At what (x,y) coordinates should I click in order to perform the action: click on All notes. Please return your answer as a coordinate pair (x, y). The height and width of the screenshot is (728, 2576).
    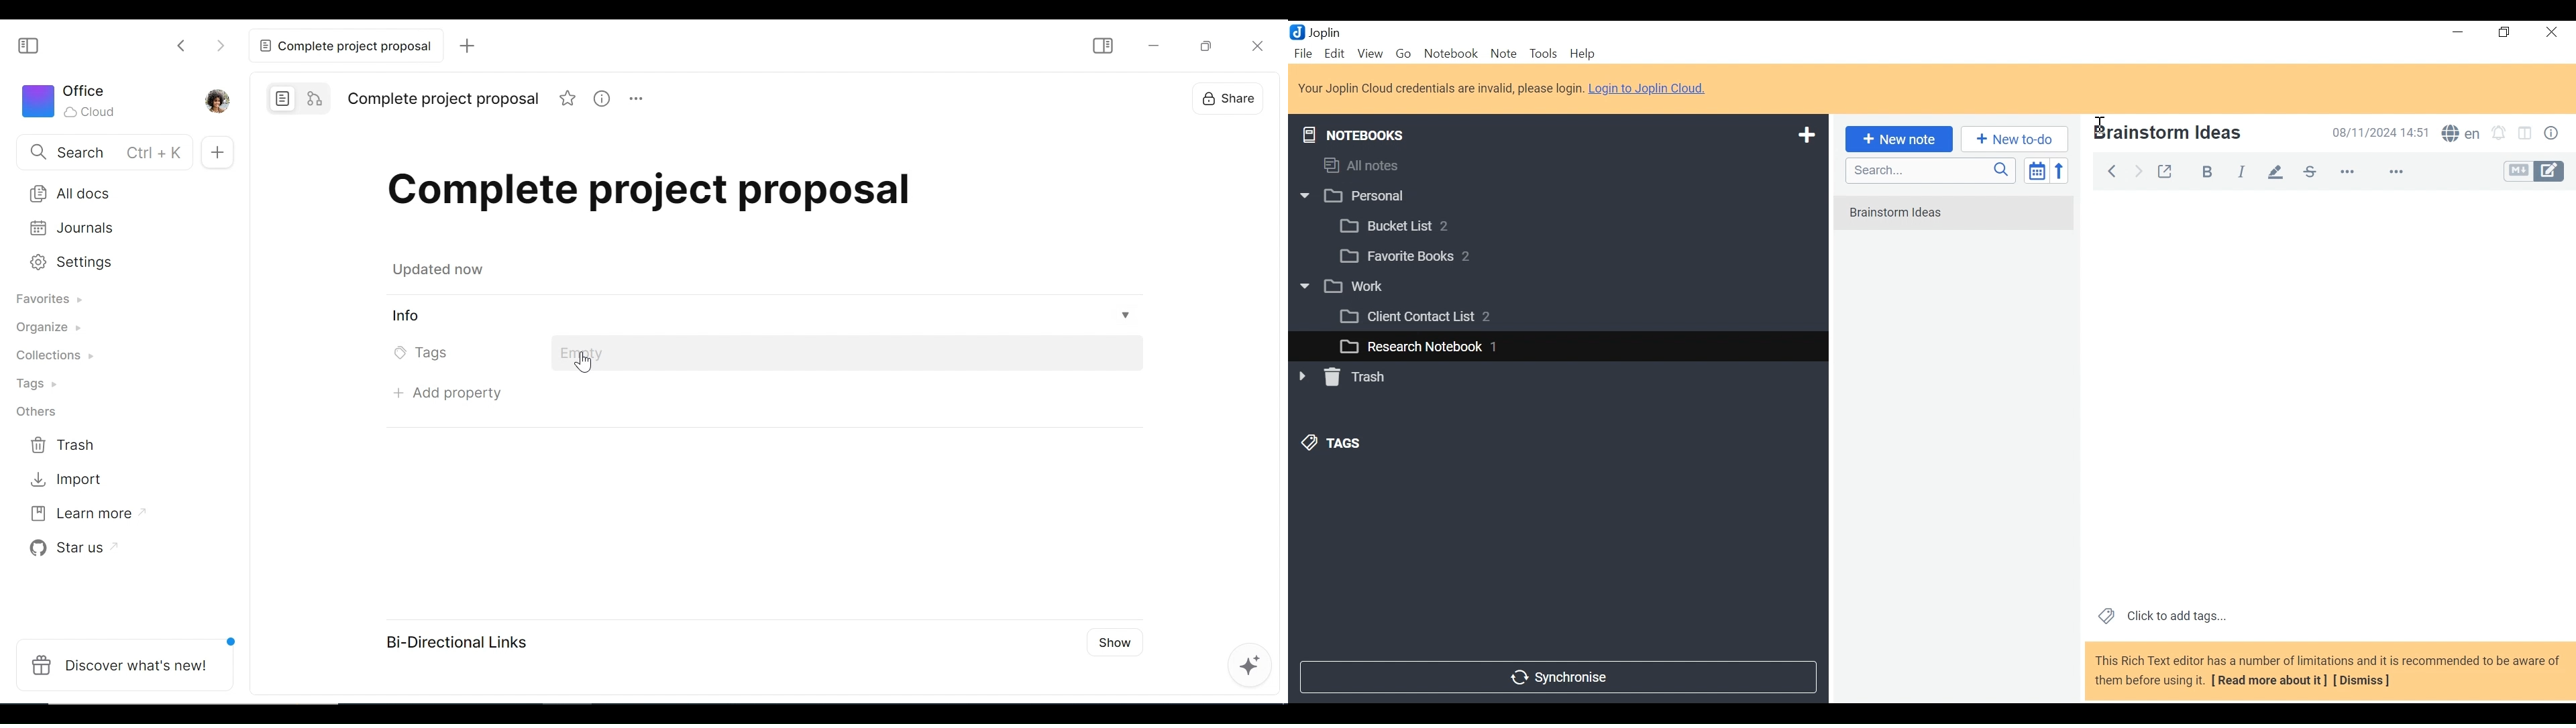
    Looking at the image, I should click on (1374, 163).